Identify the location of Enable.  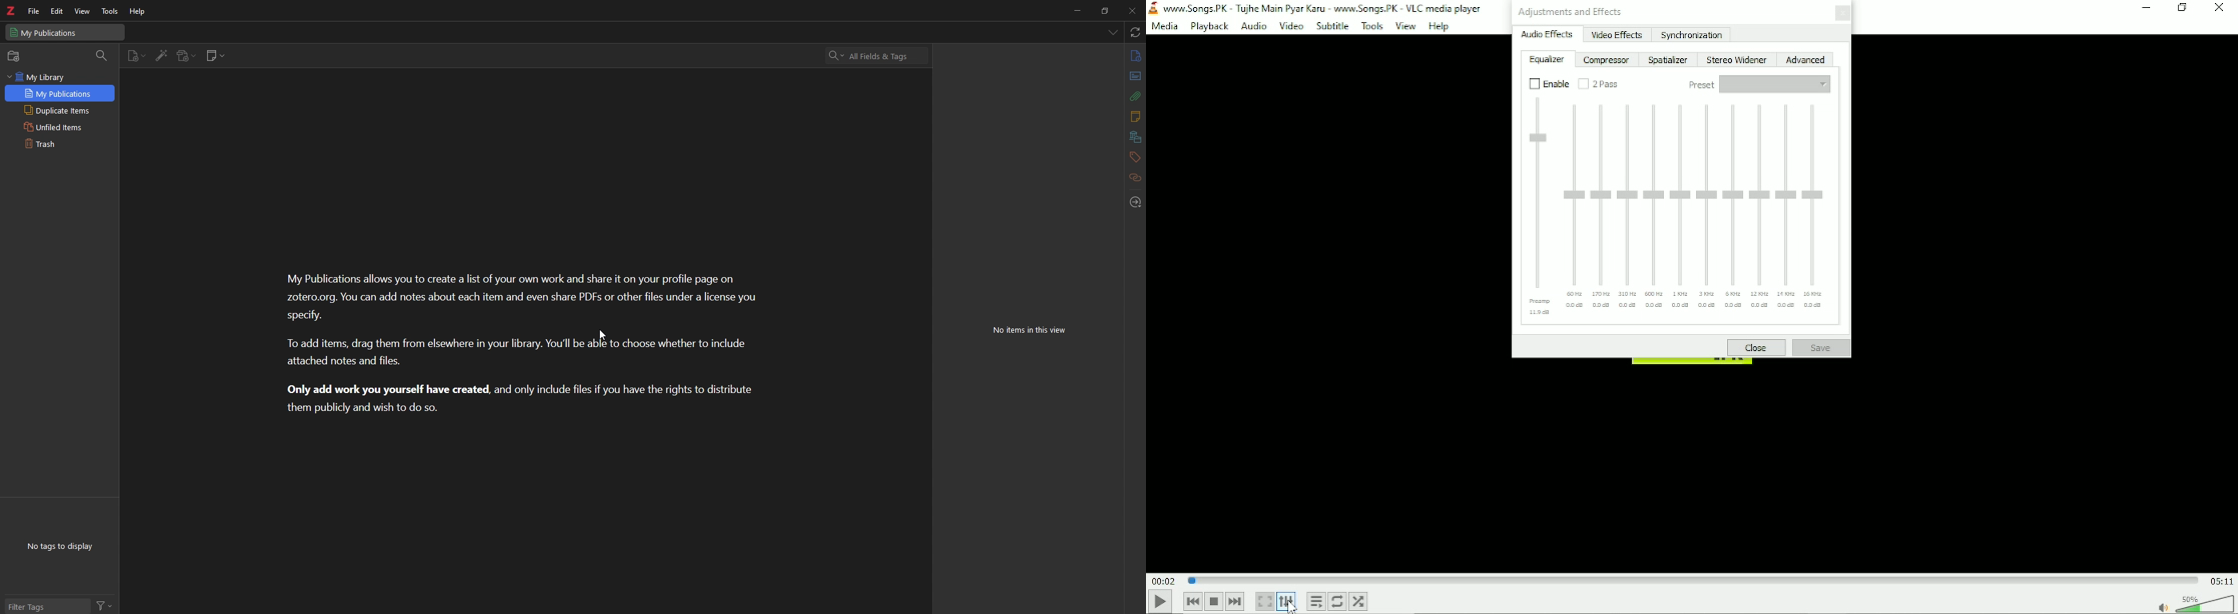
(1543, 84).